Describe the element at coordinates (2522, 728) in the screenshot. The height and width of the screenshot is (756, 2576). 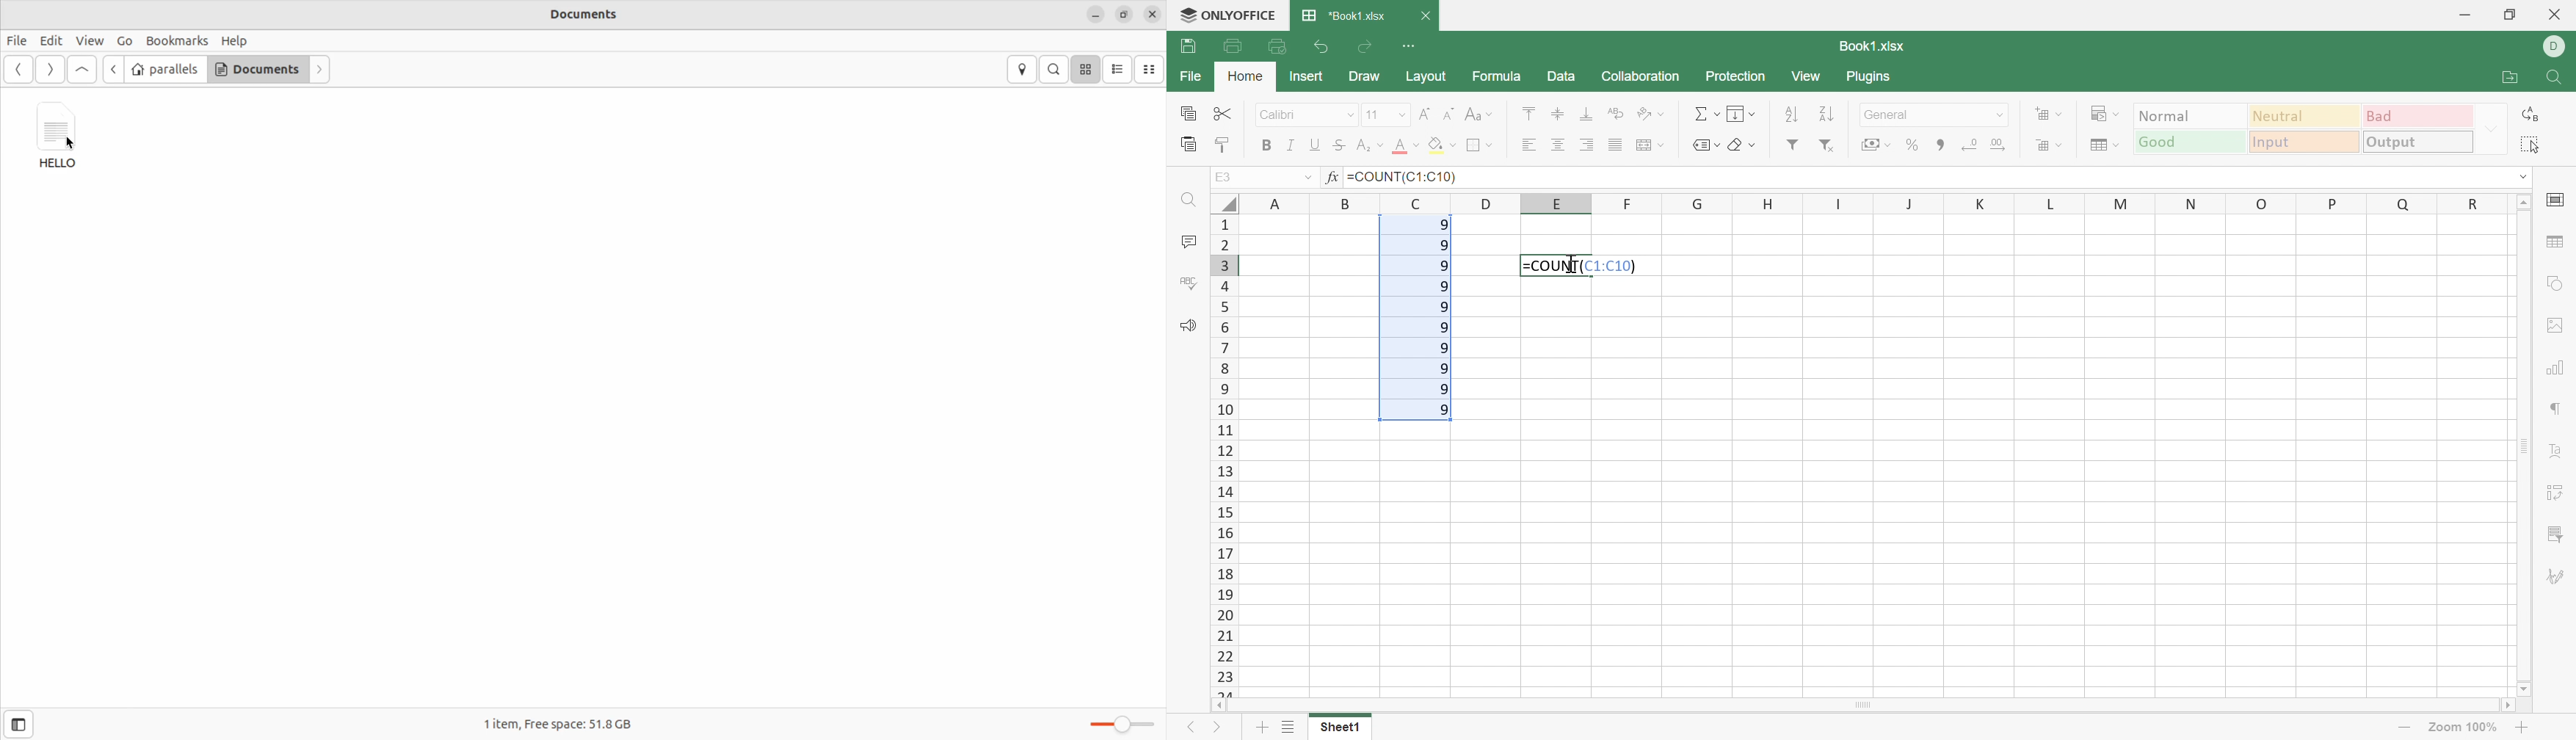
I see `Zoom in` at that location.